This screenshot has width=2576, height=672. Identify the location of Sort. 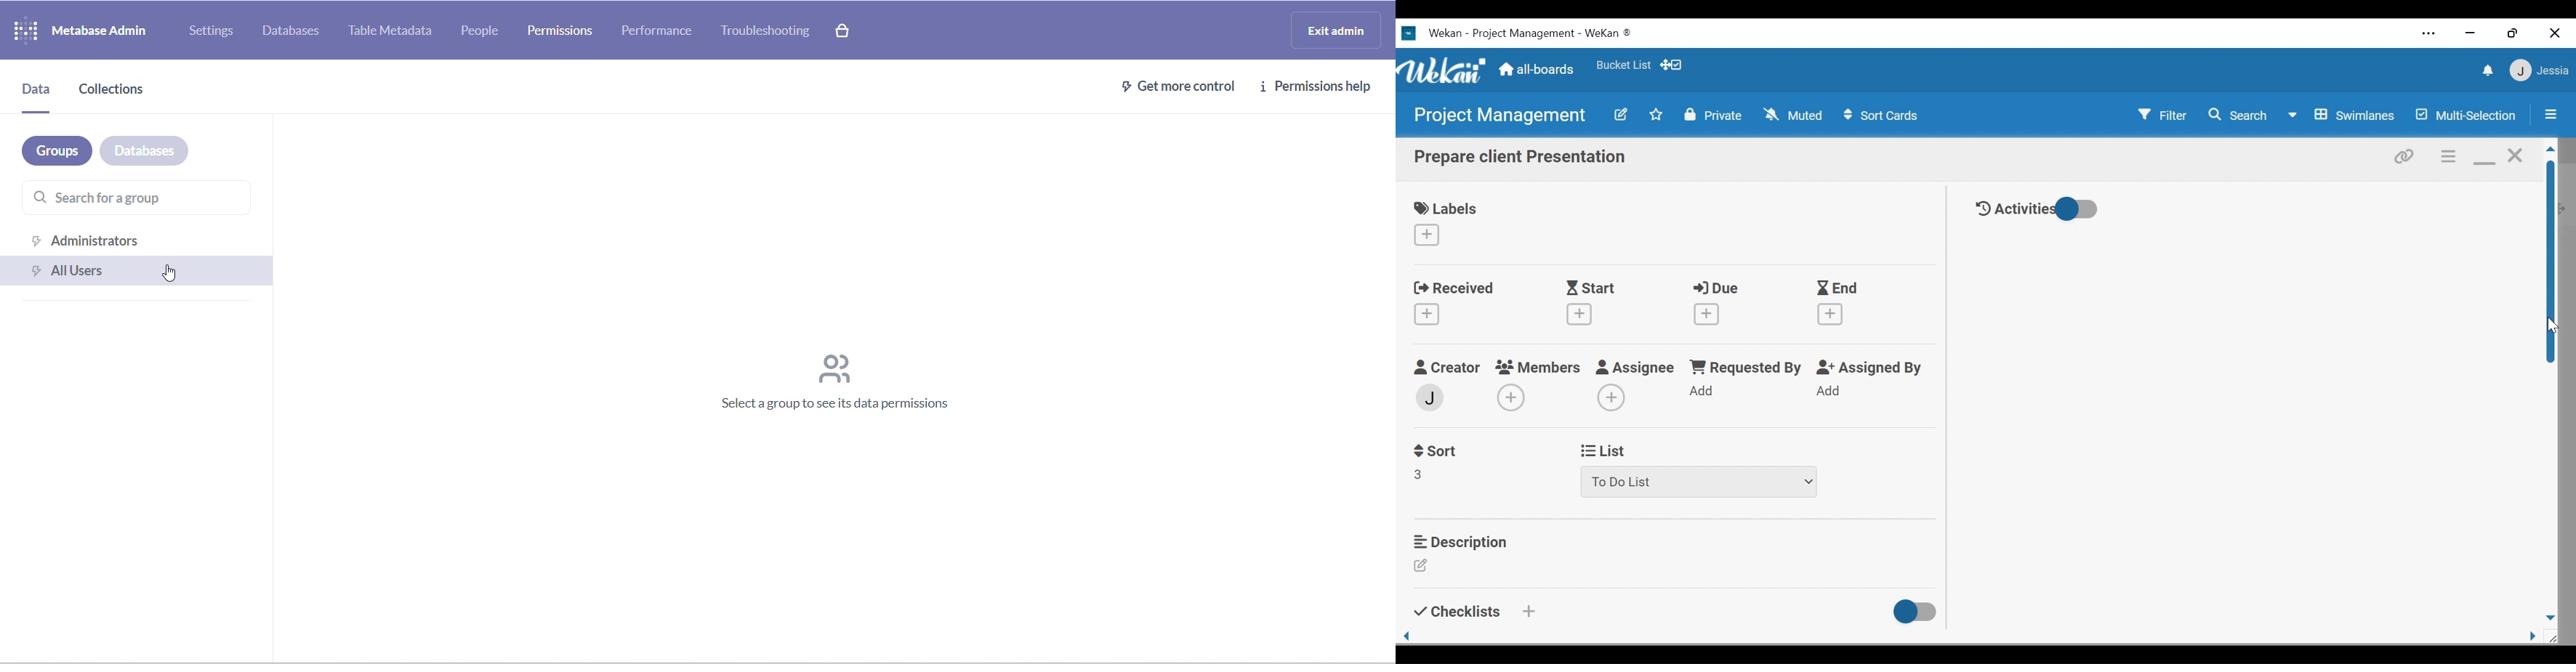
(1437, 451).